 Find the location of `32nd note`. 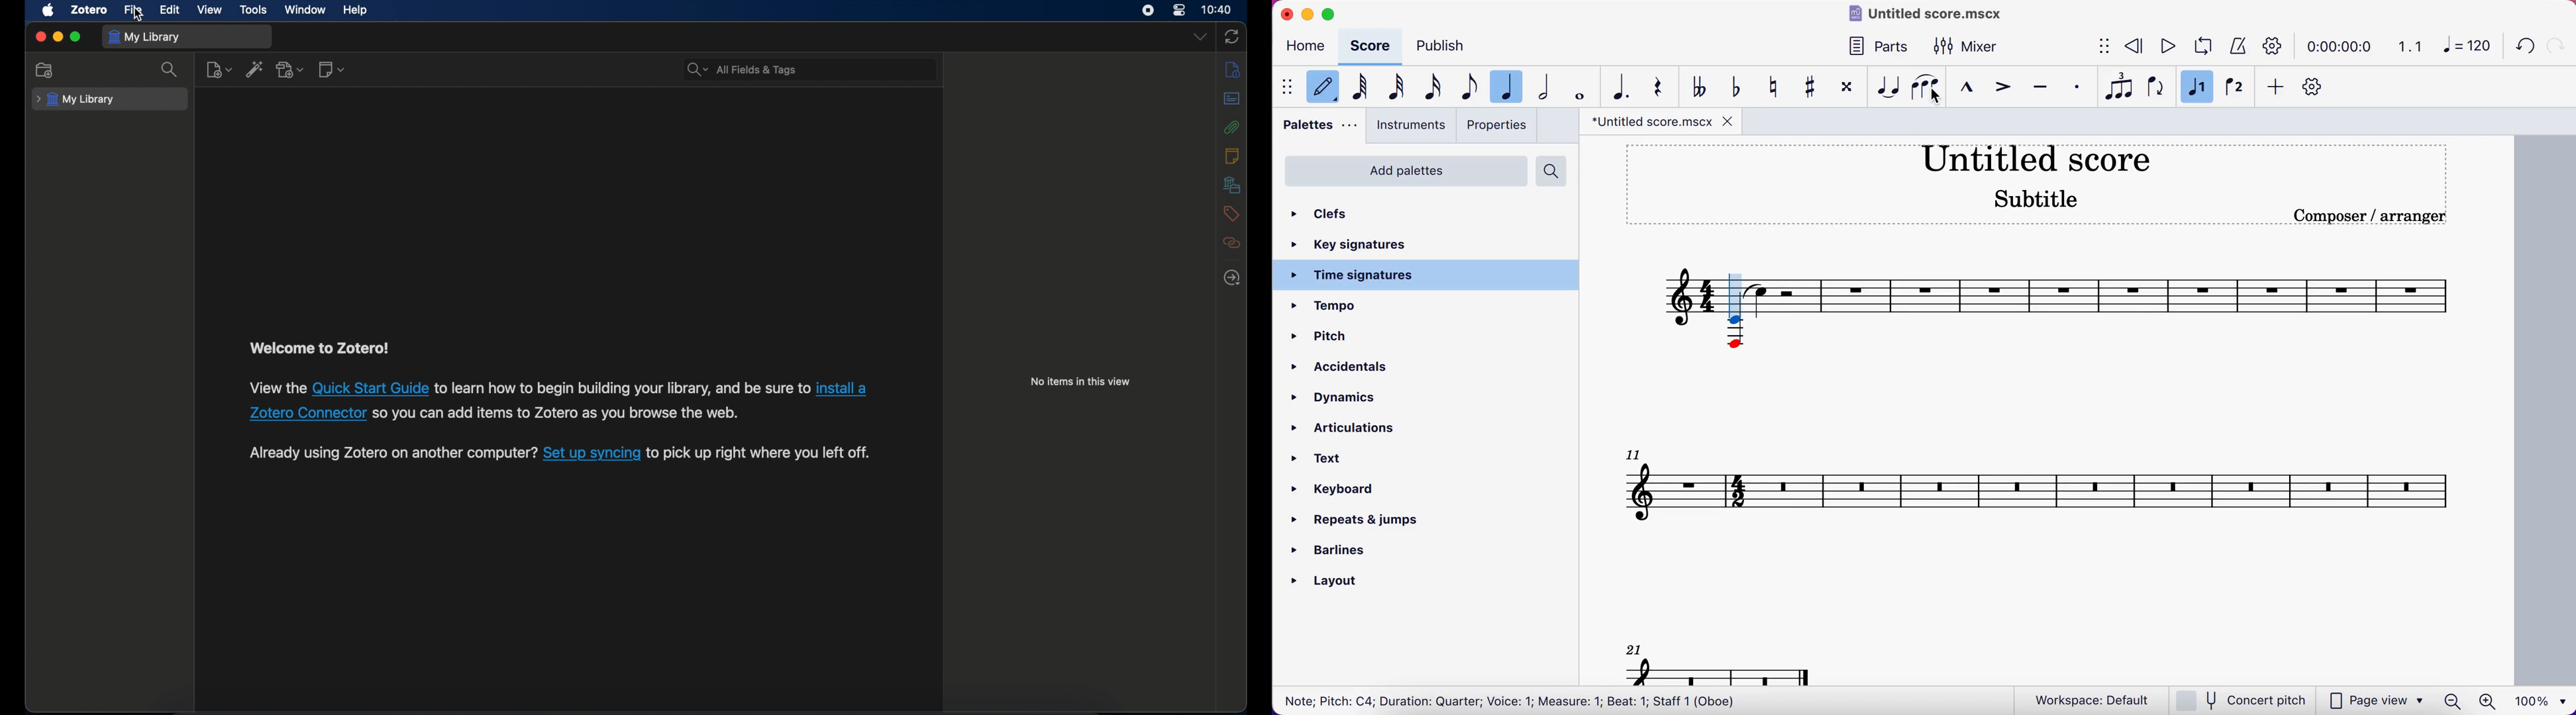

32nd note is located at coordinates (1398, 88).